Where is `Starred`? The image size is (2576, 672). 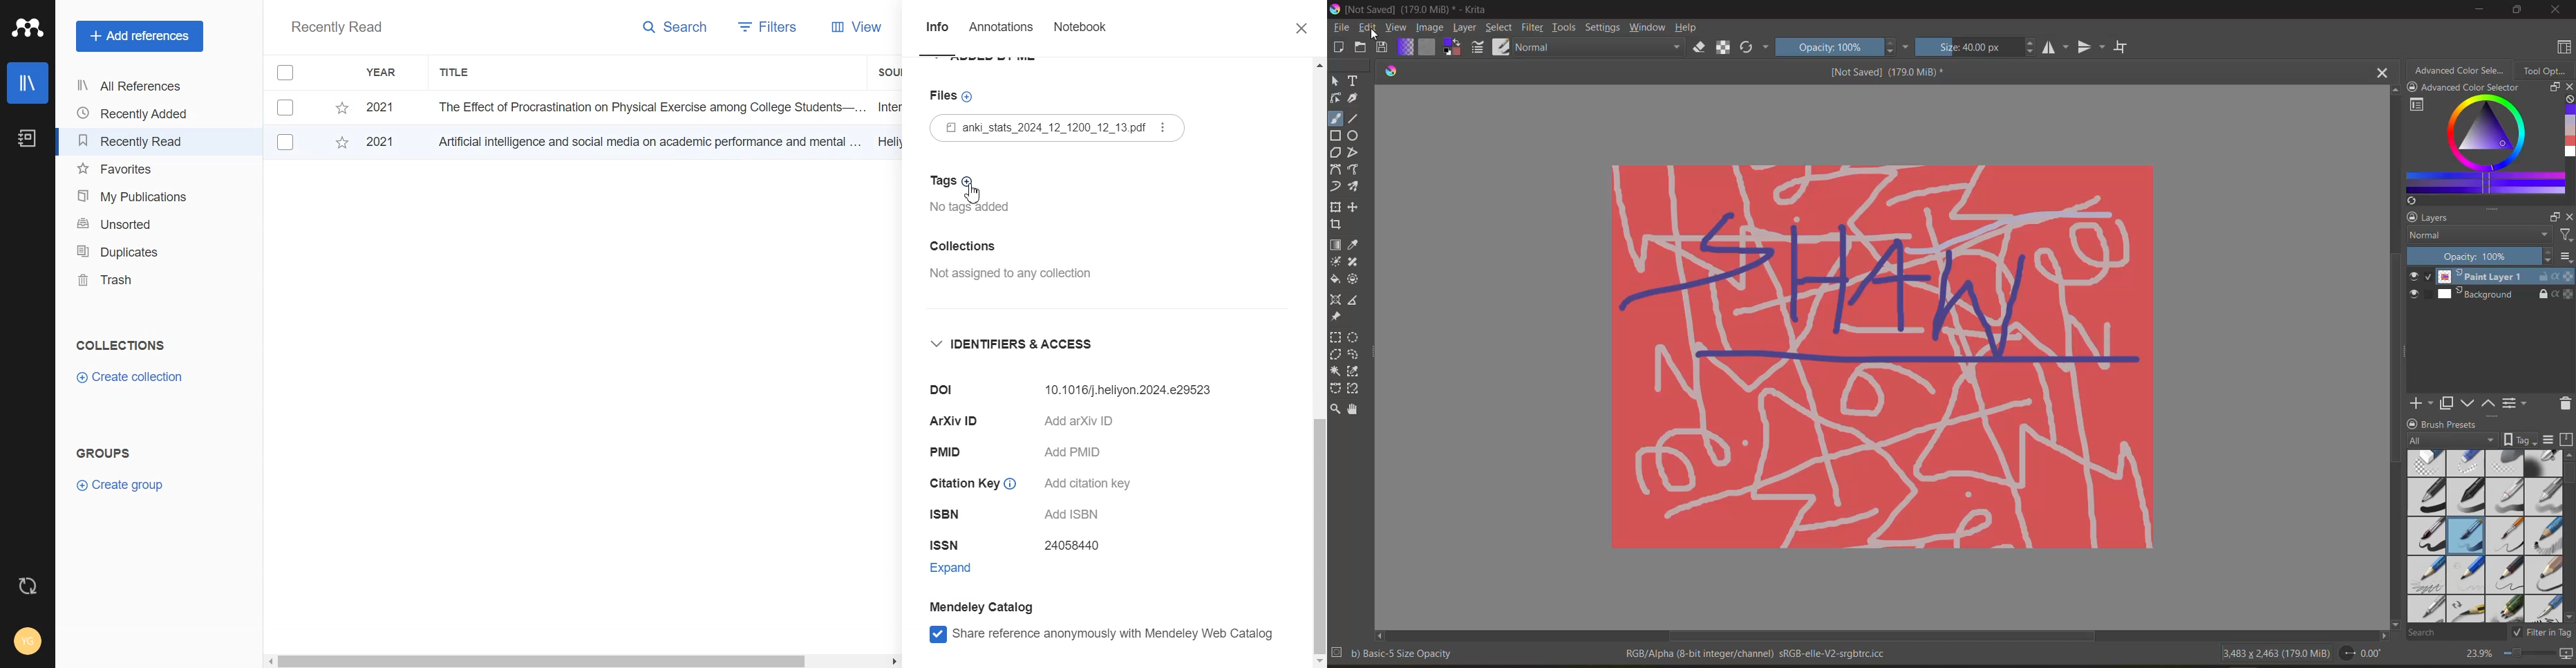 Starred is located at coordinates (341, 145).